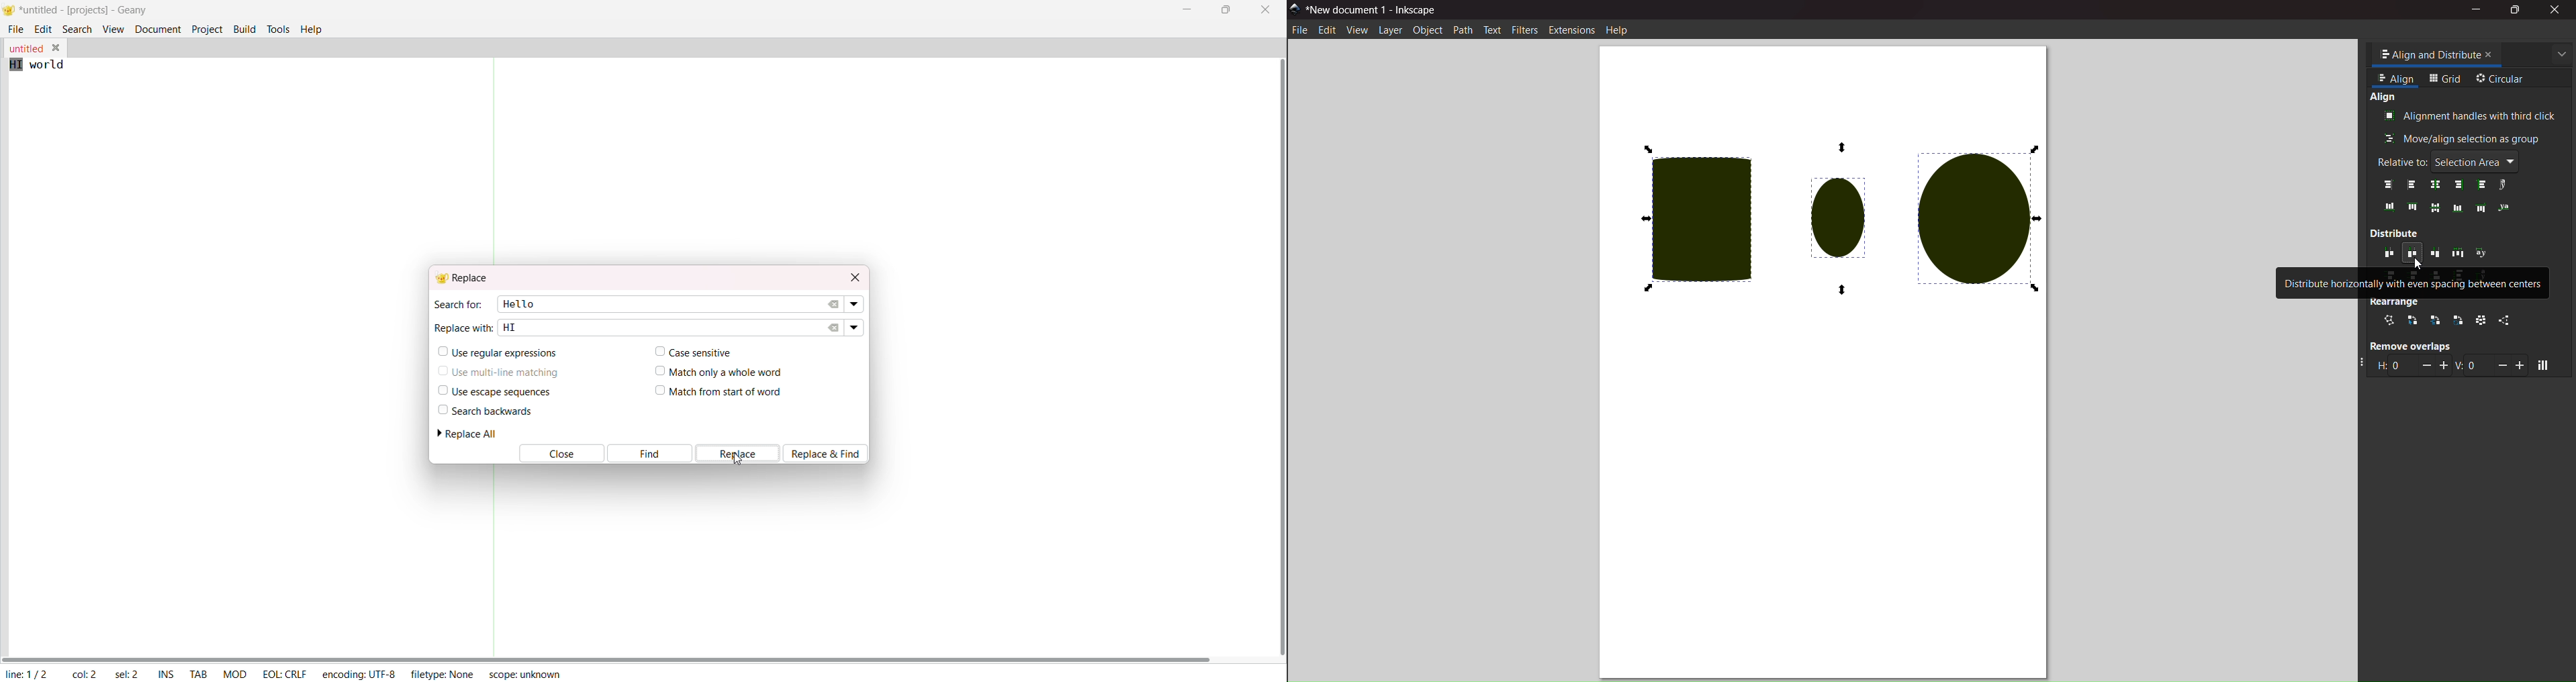 The image size is (2576, 700). What do you see at coordinates (2436, 186) in the screenshot?
I see `center` at bounding box center [2436, 186].